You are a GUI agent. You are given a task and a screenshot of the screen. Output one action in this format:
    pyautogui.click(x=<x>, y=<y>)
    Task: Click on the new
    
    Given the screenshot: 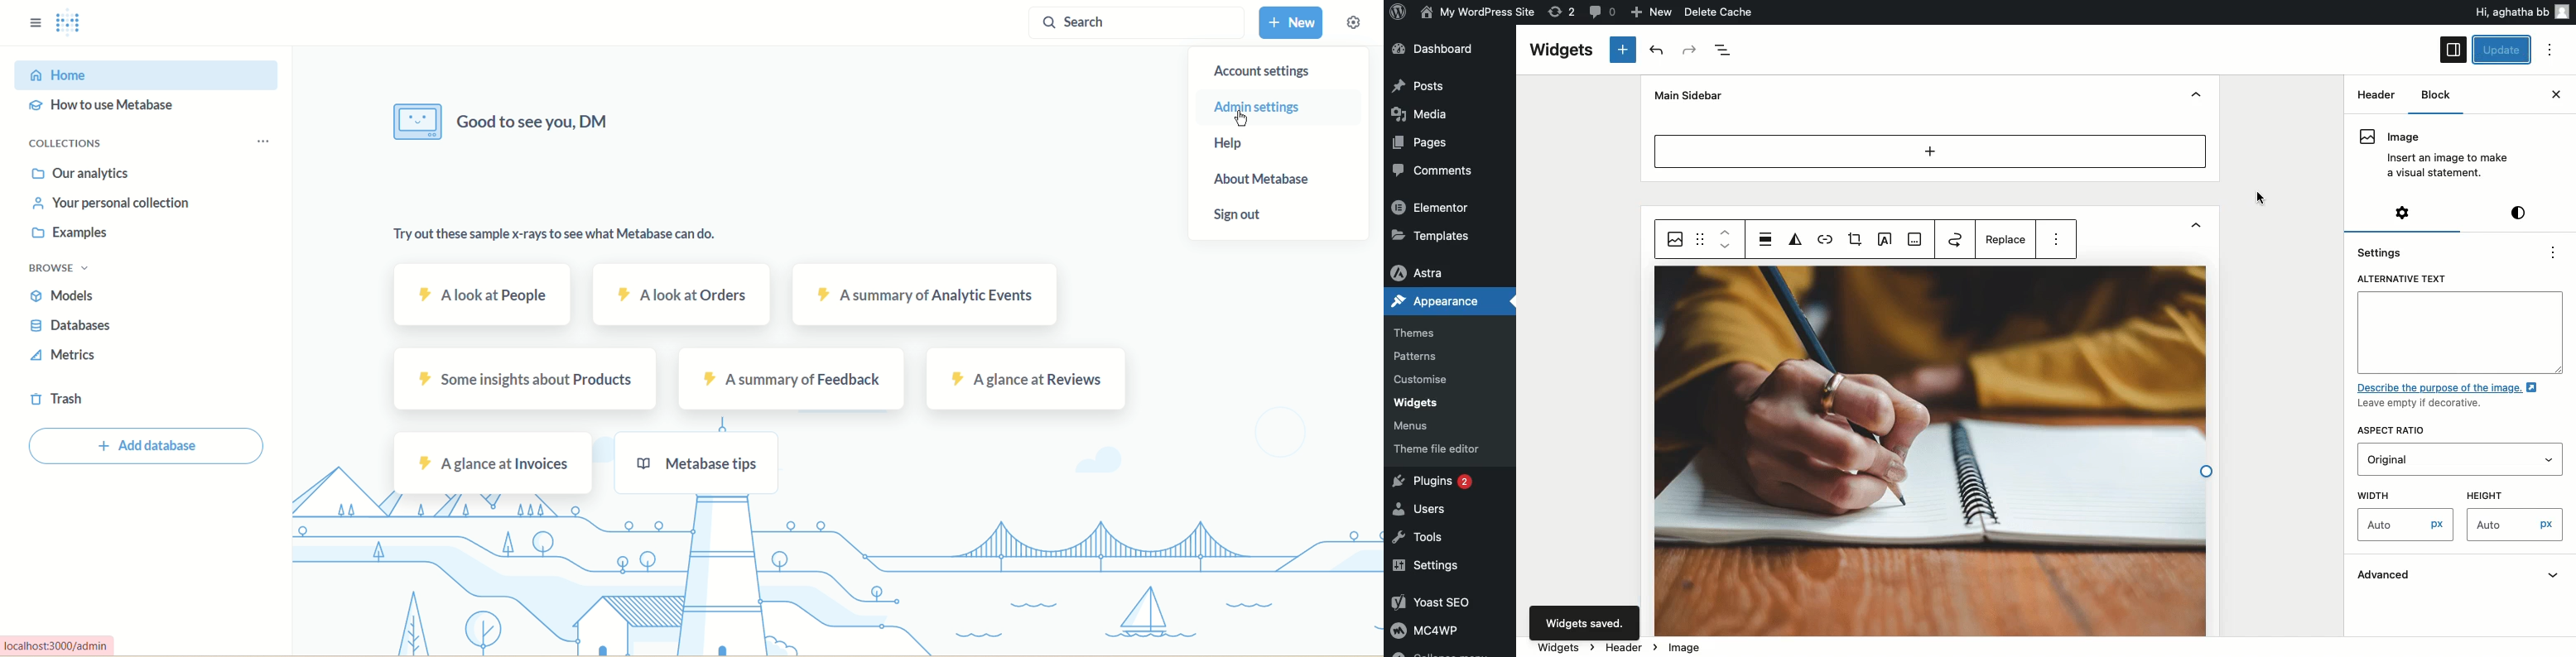 What is the action you would take?
    pyautogui.click(x=1293, y=22)
    